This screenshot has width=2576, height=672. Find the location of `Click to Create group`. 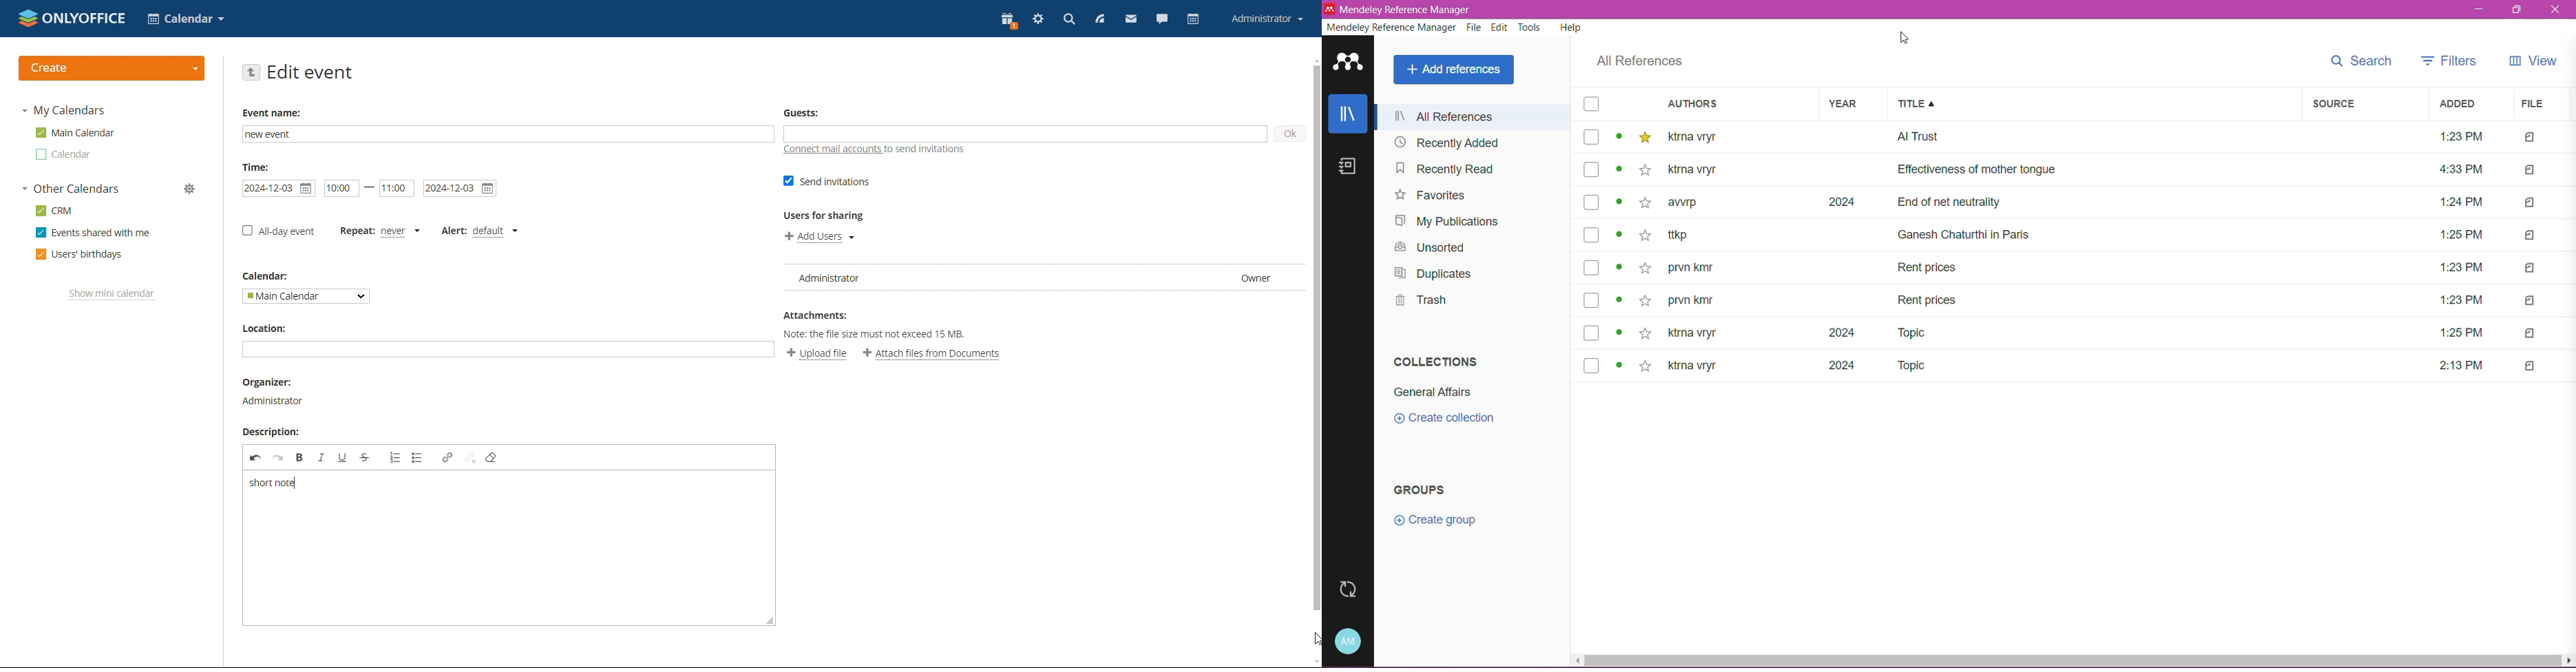

Click to Create group is located at coordinates (1434, 522).